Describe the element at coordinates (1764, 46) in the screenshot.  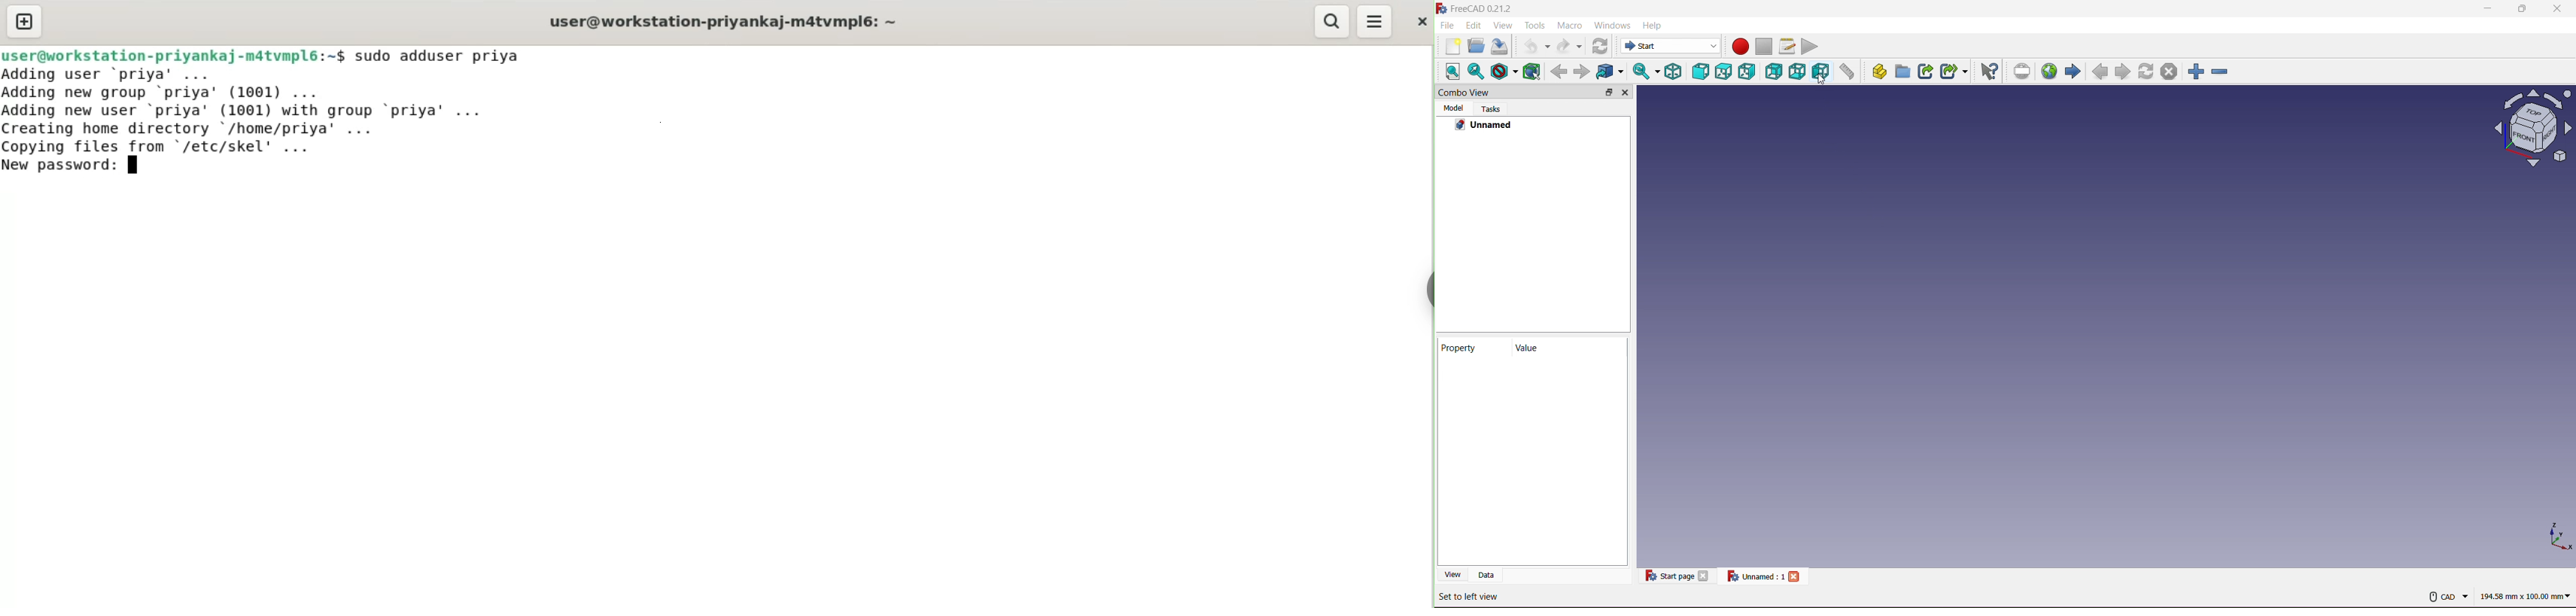
I see `Stop Macro` at that location.